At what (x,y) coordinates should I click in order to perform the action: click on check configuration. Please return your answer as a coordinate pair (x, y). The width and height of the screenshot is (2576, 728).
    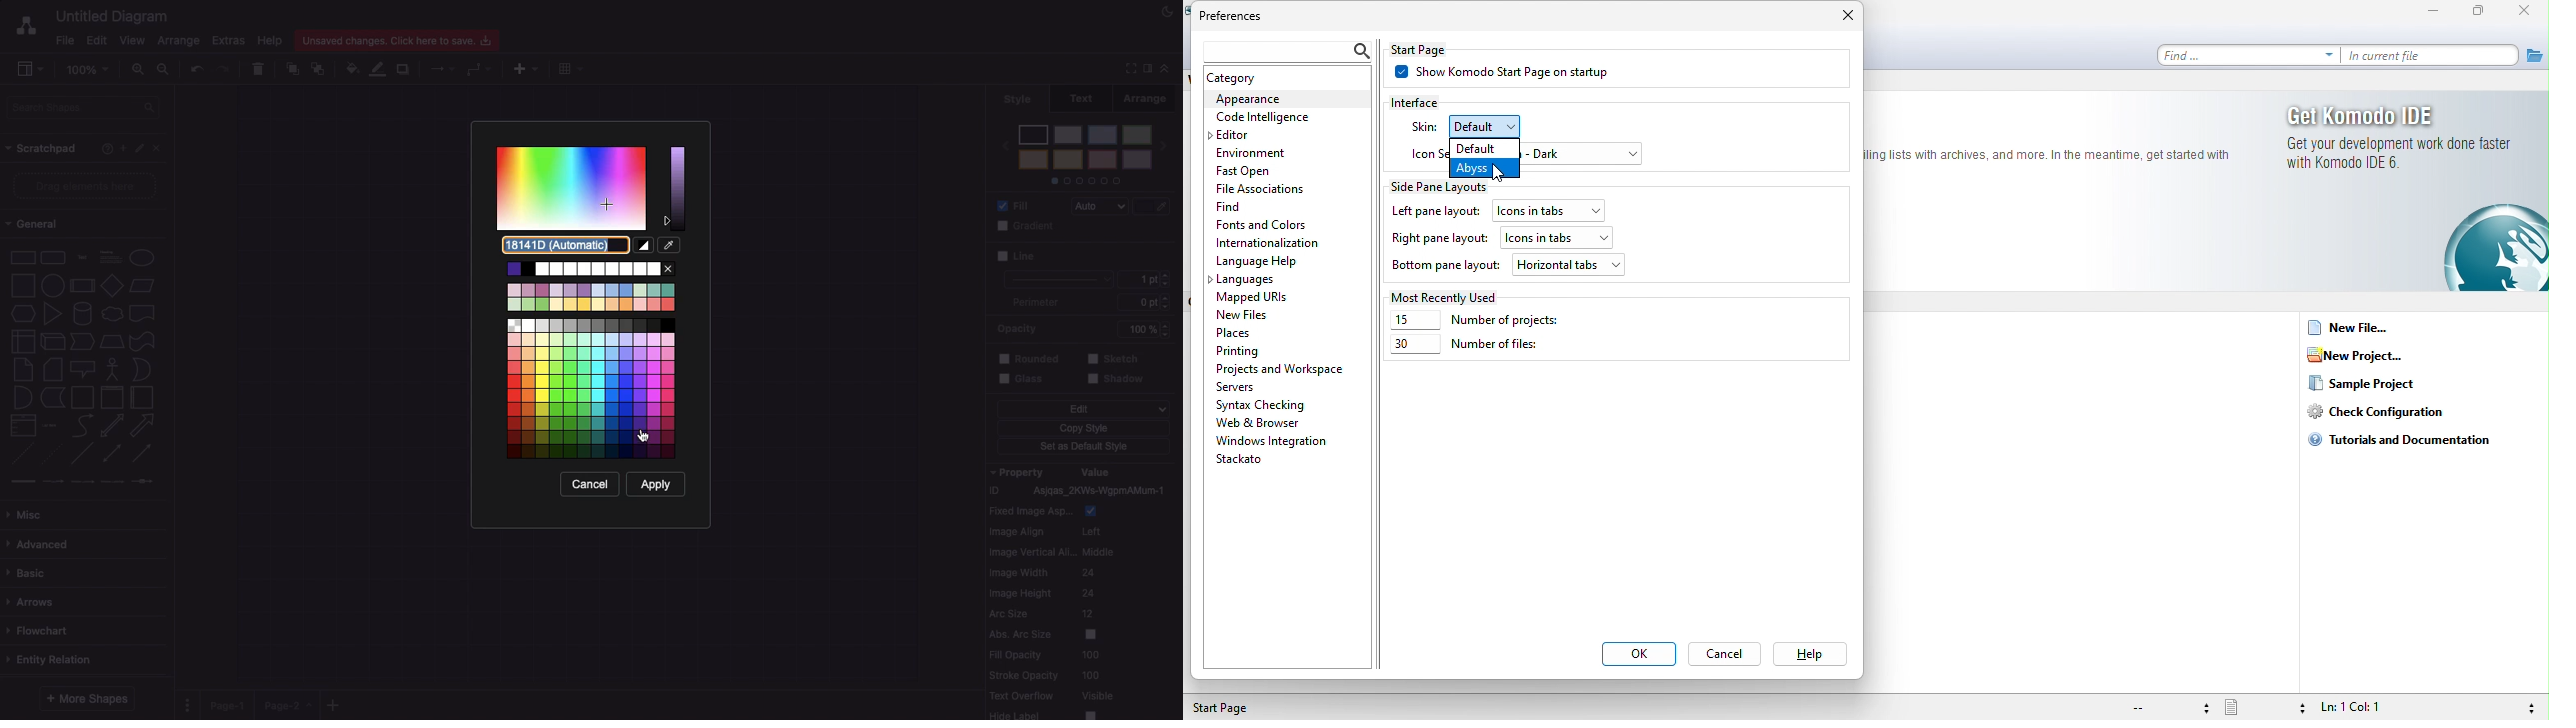
    Looking at the image, I should click on (2385, 413).